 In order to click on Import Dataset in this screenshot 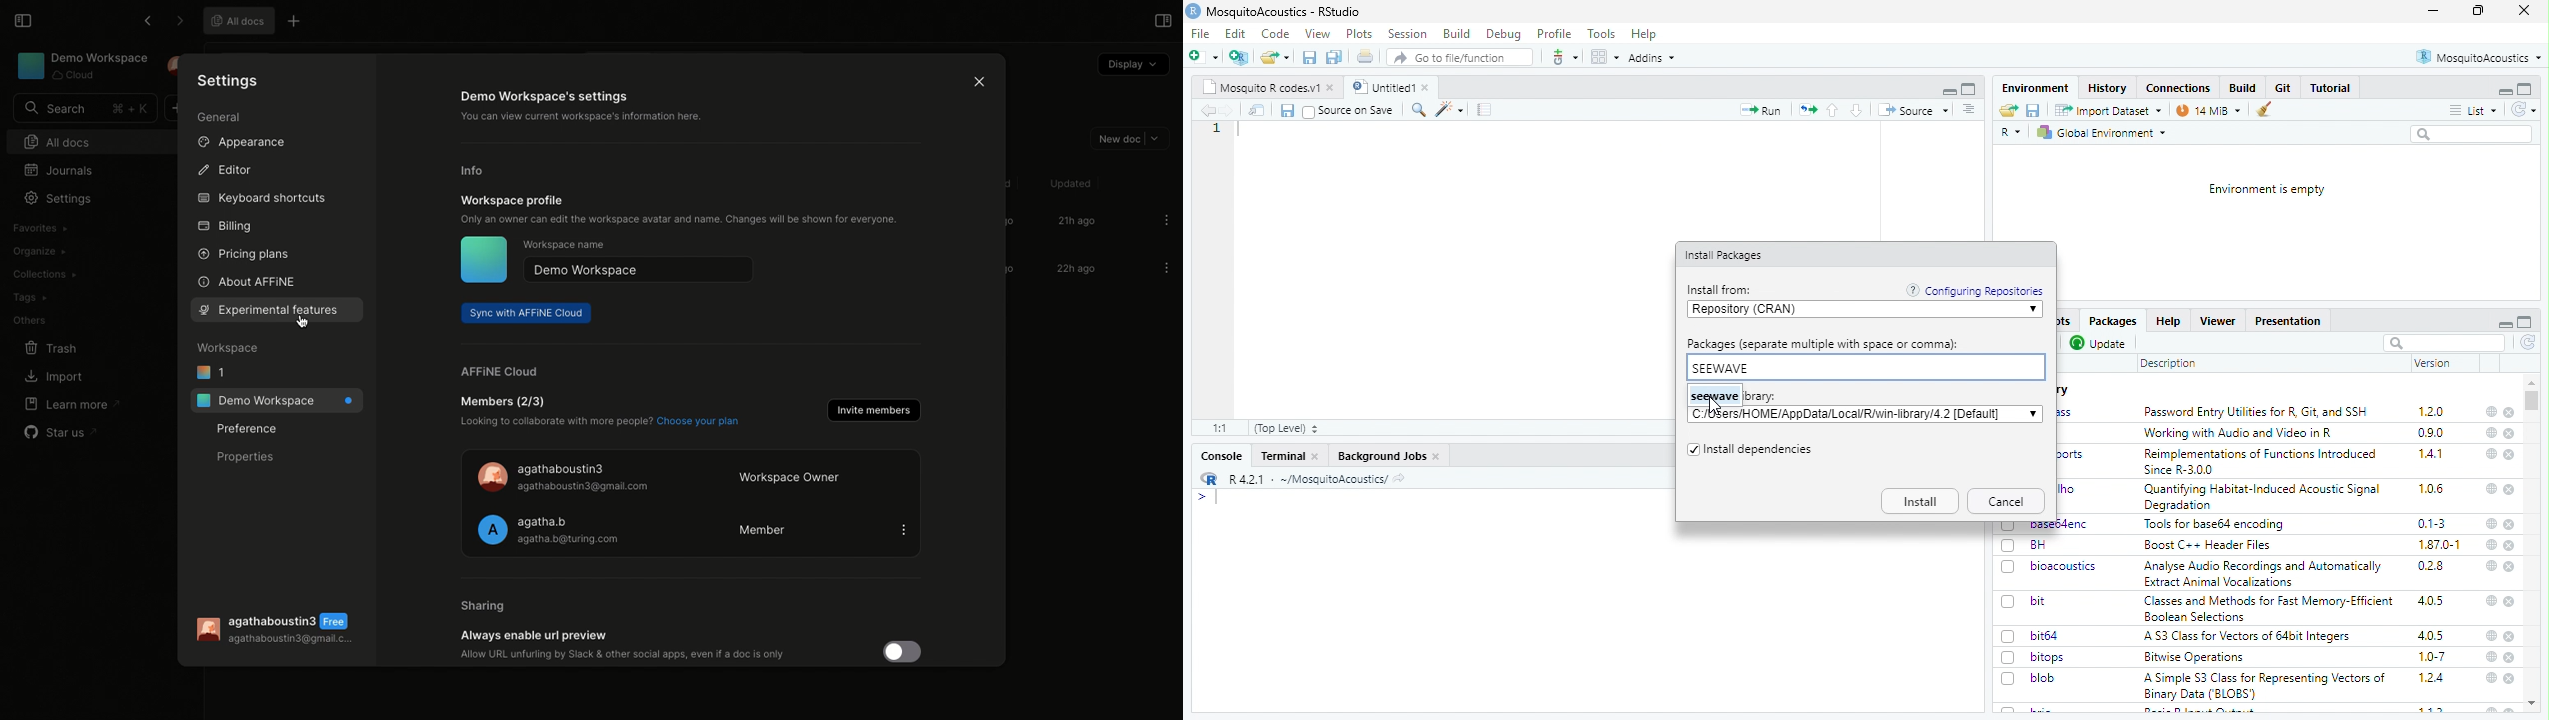, I will do `click(2110, 111)`.